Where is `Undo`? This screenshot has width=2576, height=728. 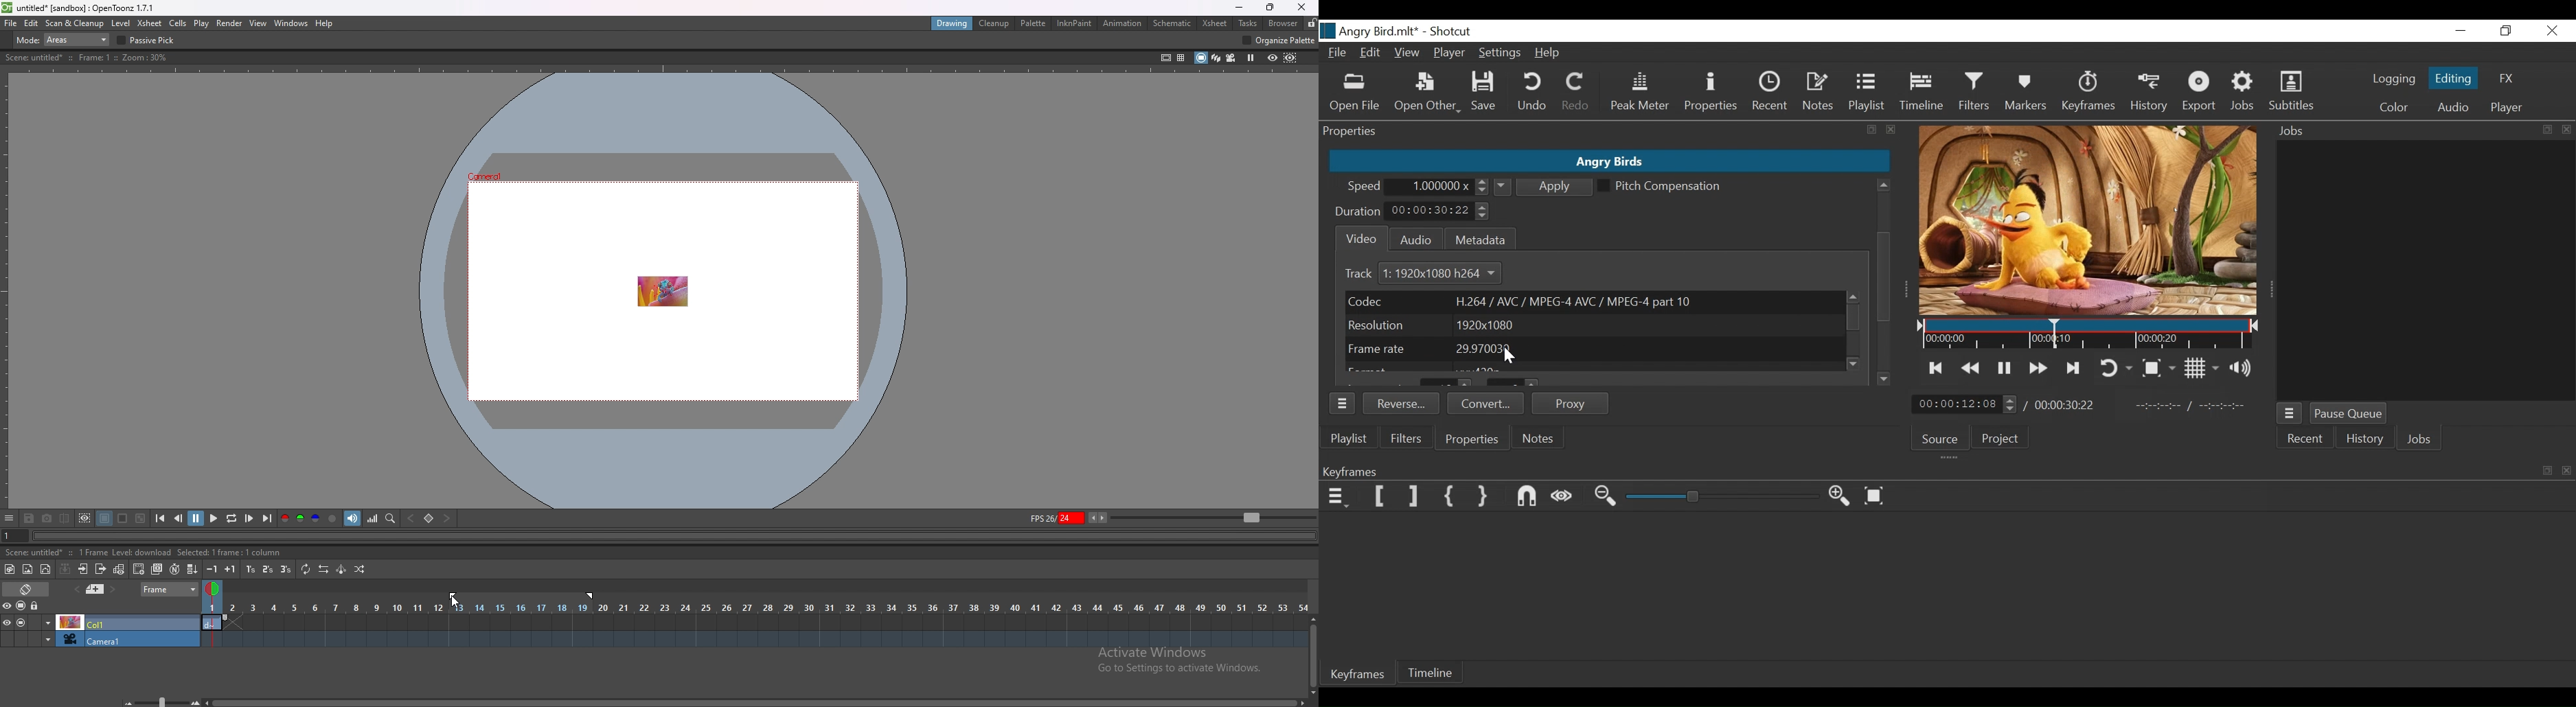
Undo is located at coordinates (1533, 94).